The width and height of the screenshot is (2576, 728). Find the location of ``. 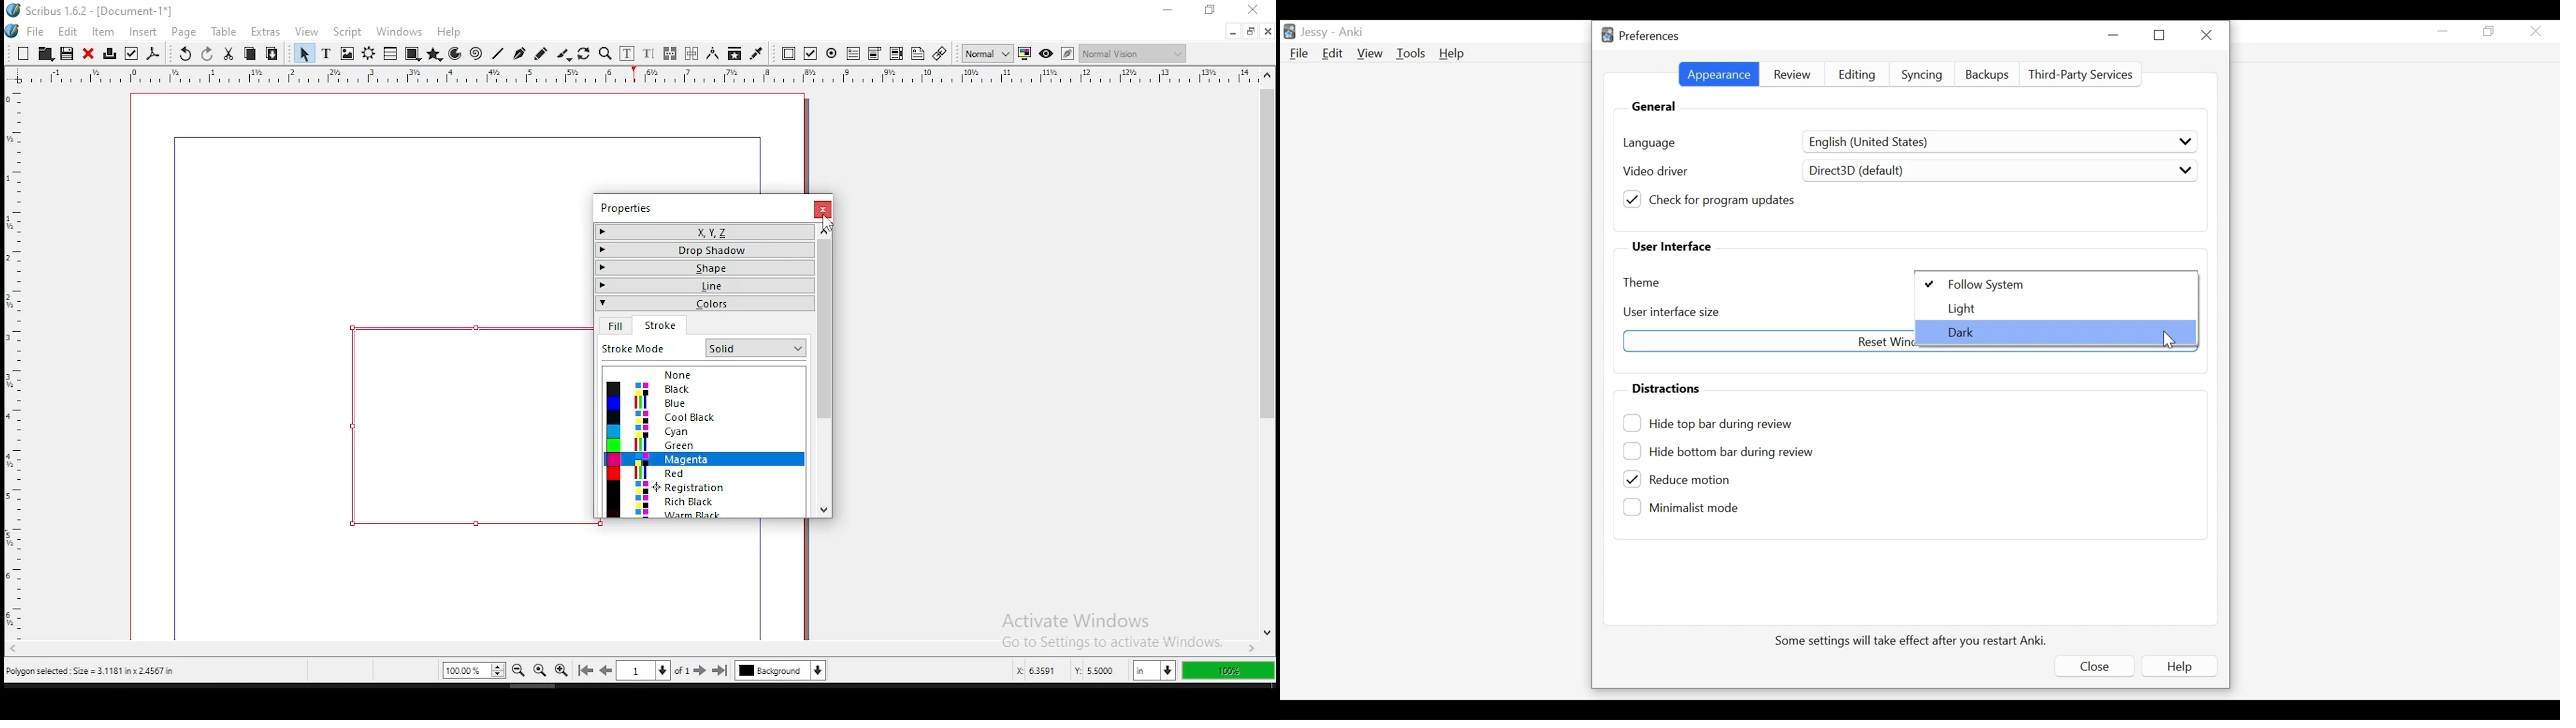

 is located at coordinates (758, 348).